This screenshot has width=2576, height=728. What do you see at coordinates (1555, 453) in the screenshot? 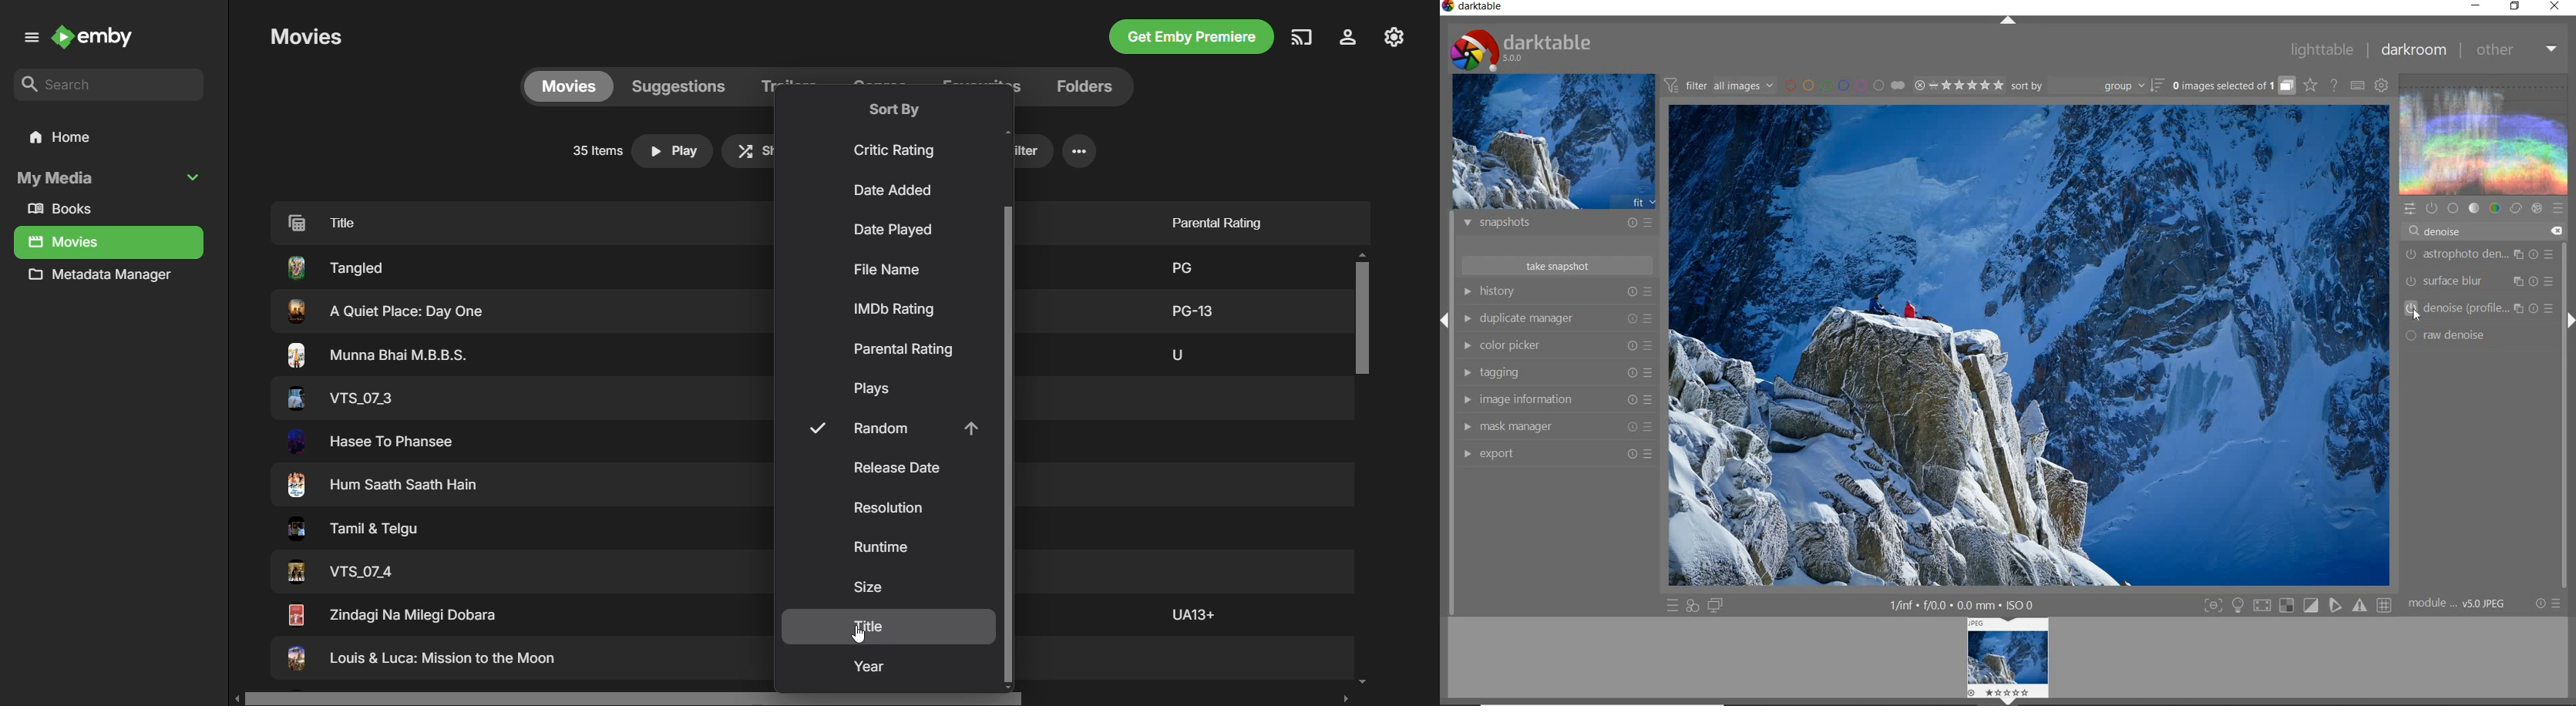
I see `export` at bounding box center [1555, 453].